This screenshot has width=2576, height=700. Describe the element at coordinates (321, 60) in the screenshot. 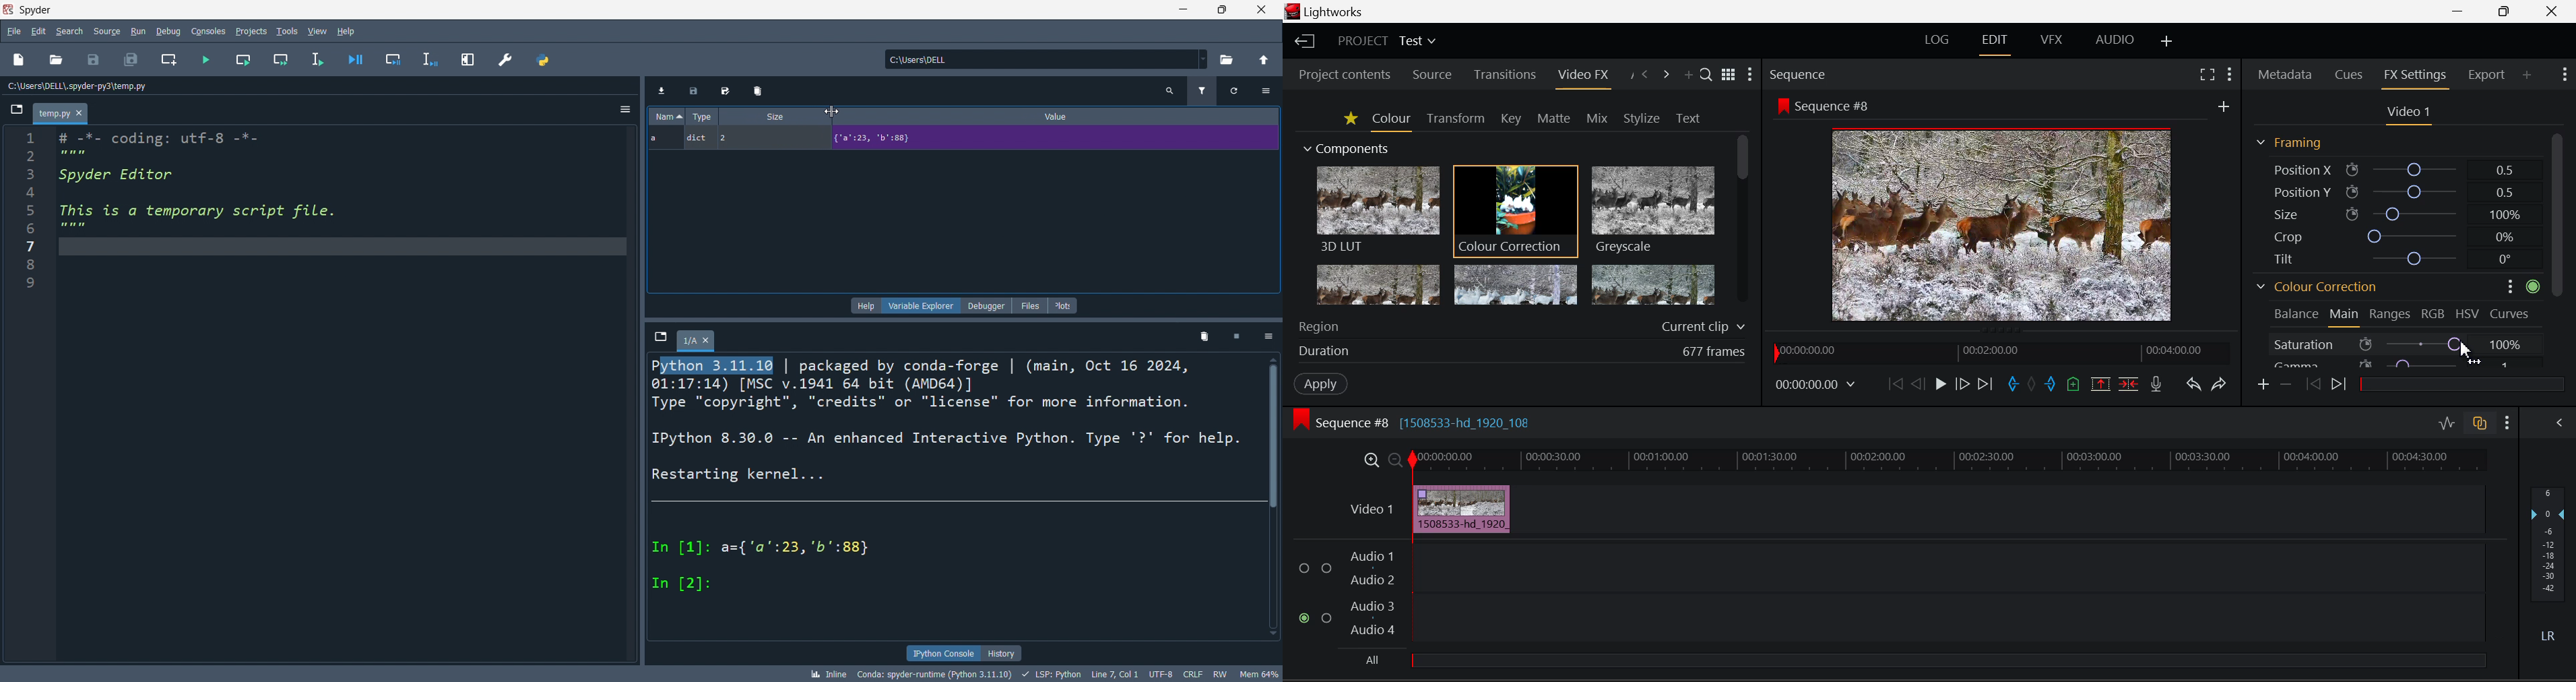

I see `run line` at that location.